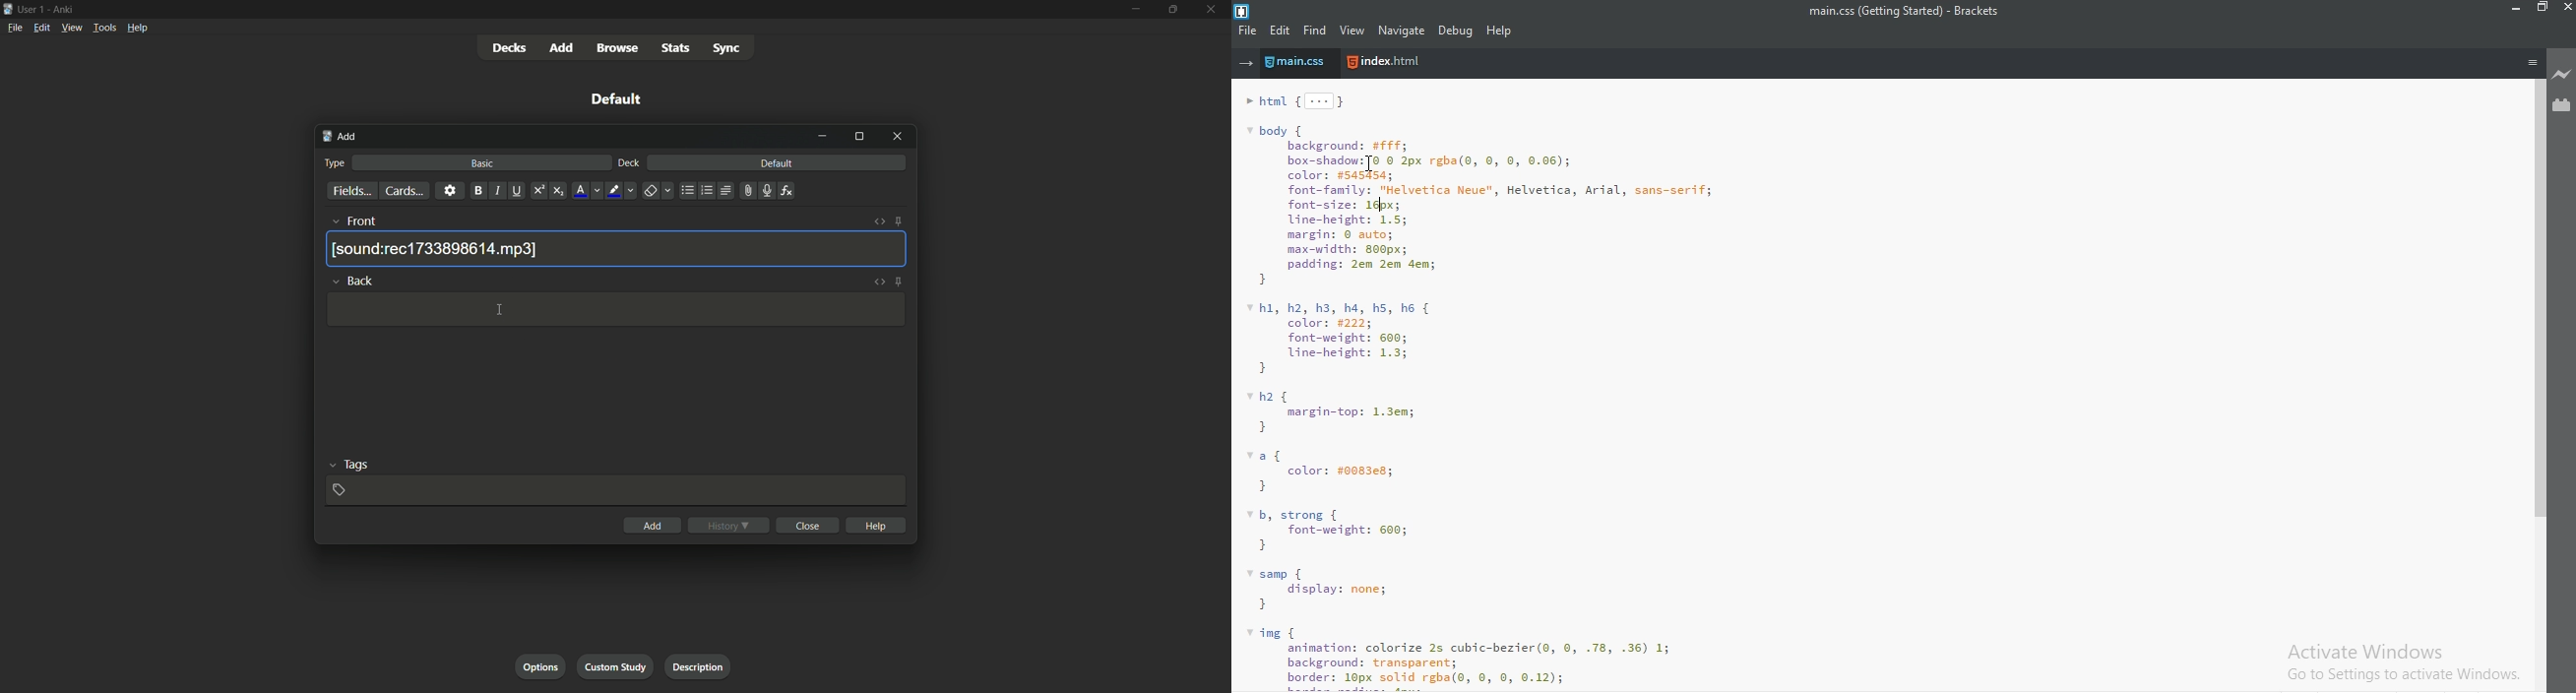 The width and height of the screenshot is (2576, 700). Describe the element at coordinates (729, 525) in the screenshot. I see `history` at that location.